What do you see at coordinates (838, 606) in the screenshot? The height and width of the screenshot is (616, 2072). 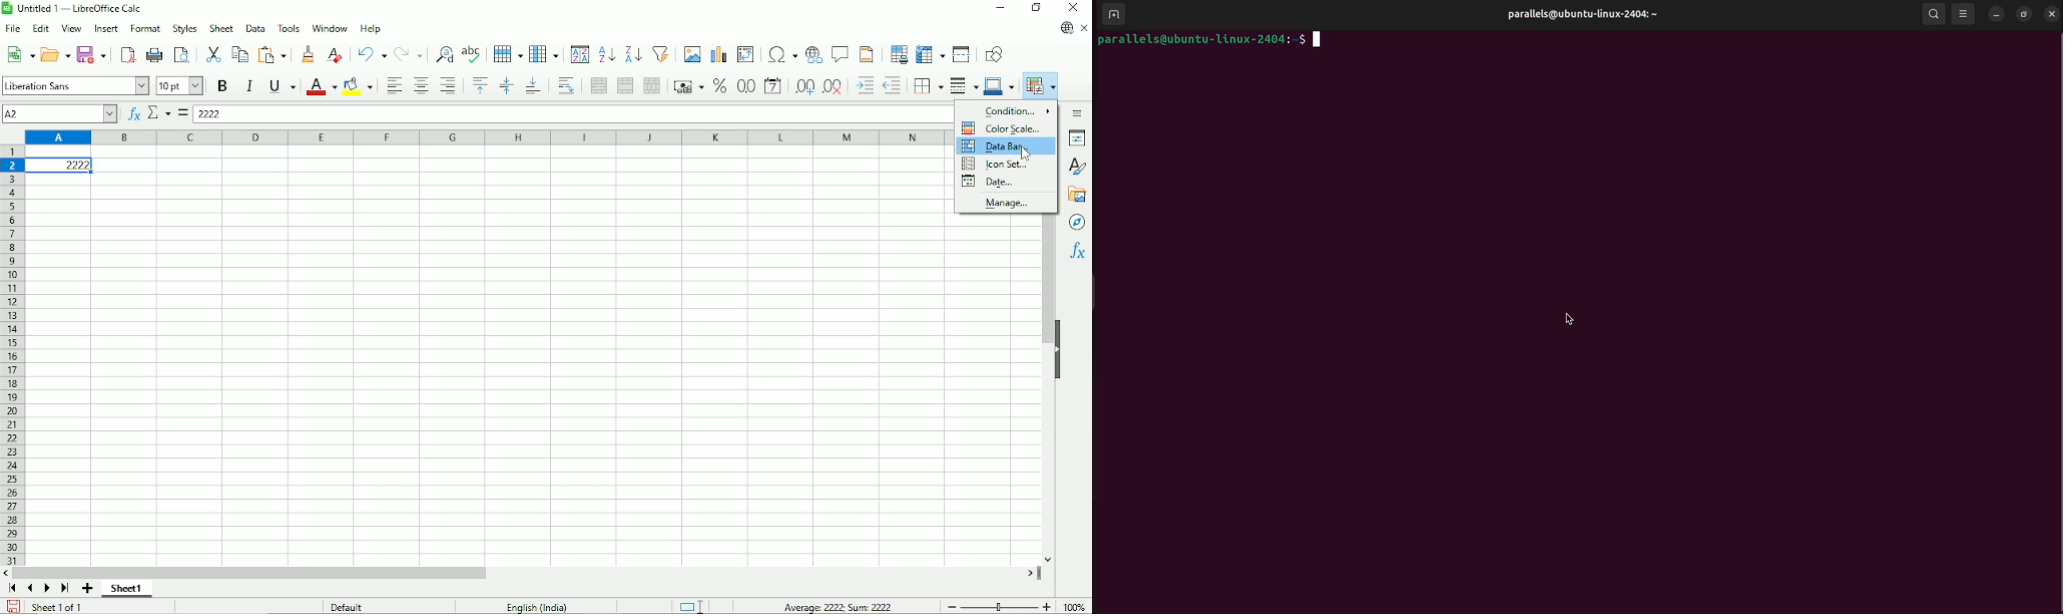 I see `Average: 2222; Sum: 2222` at bounding box center [838, 606].